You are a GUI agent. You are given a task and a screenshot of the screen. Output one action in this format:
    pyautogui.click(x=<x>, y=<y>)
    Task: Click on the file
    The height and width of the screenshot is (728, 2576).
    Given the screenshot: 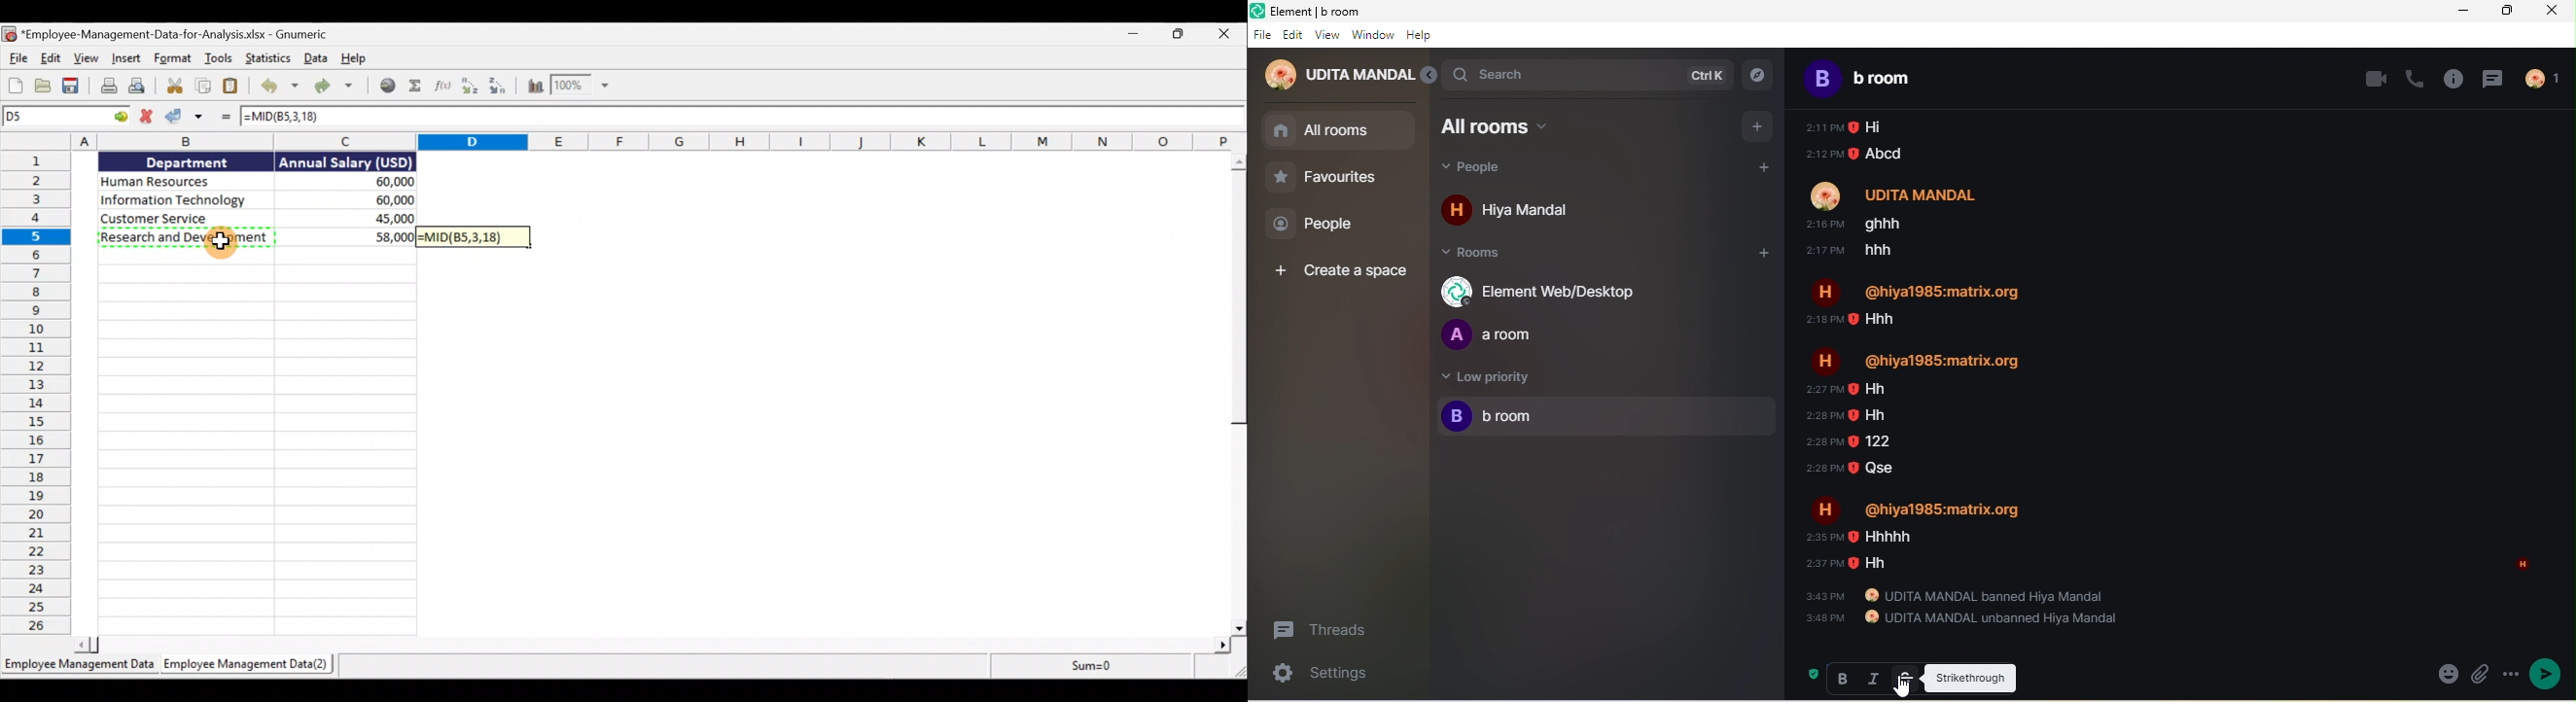 What is the action you would take?
    pyautogui.click(x=1261, y=34)
    